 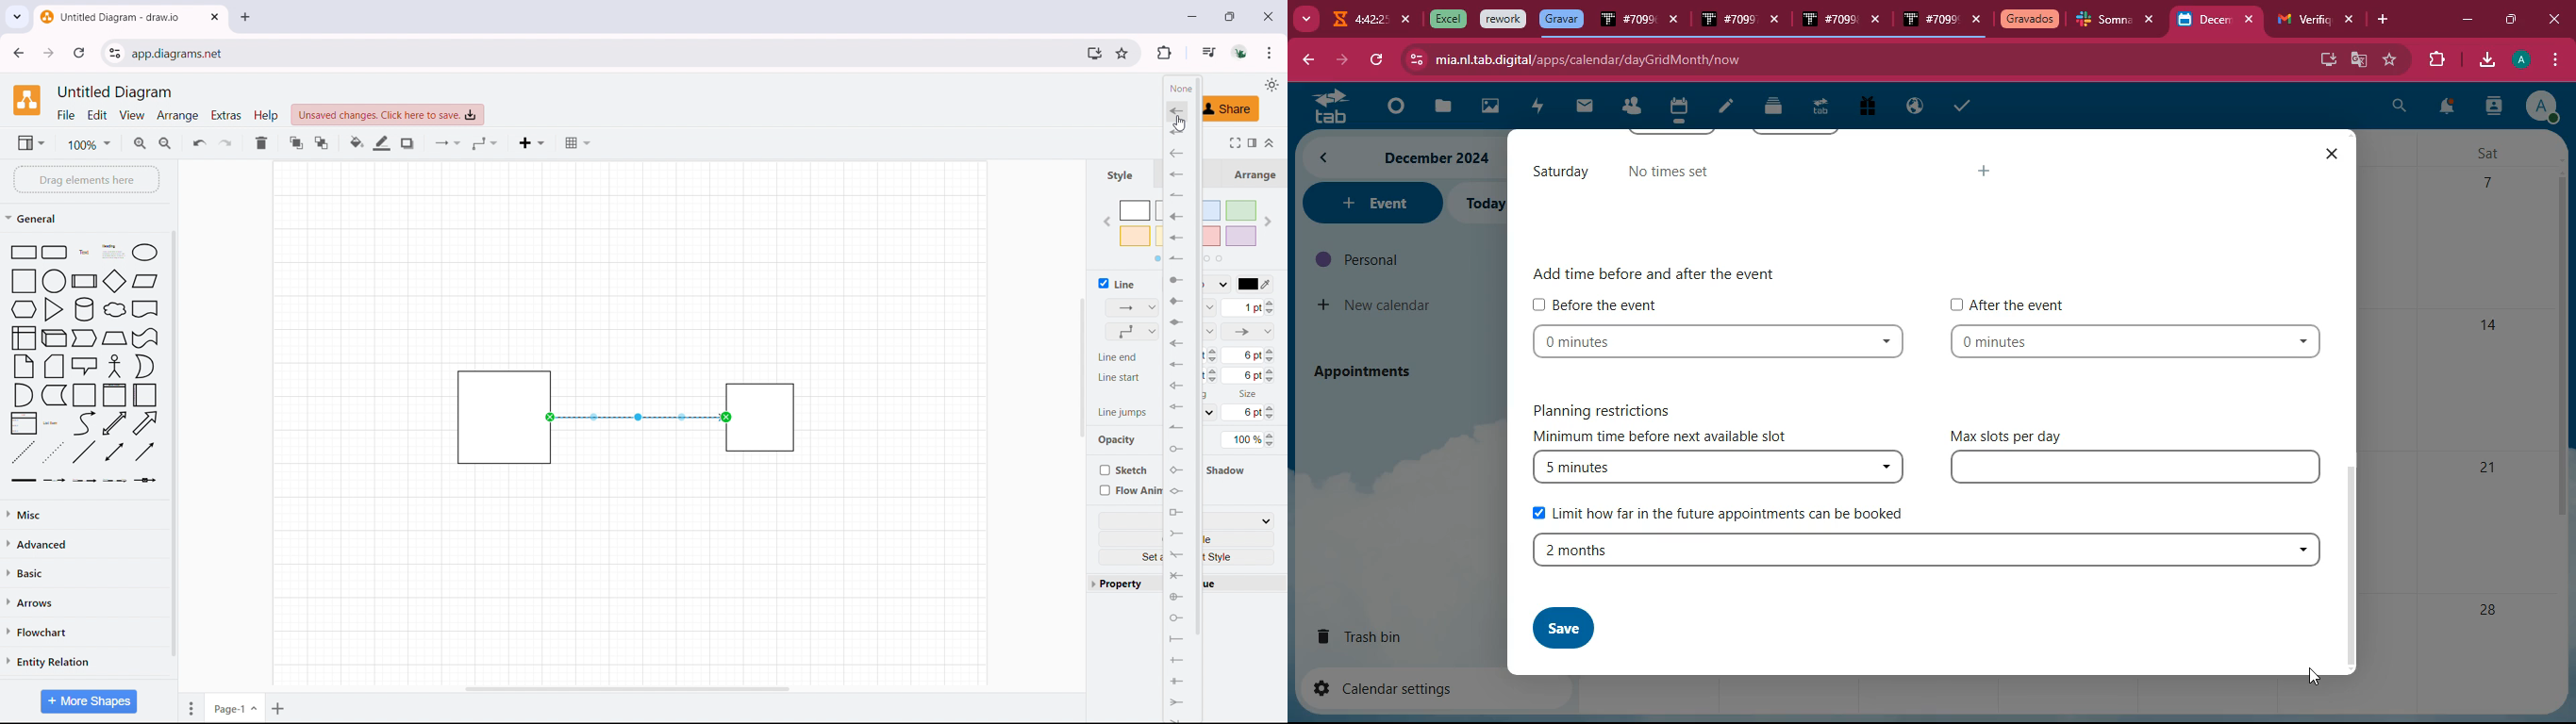 I want to click on limit booking, so click(x=1722, y=511).